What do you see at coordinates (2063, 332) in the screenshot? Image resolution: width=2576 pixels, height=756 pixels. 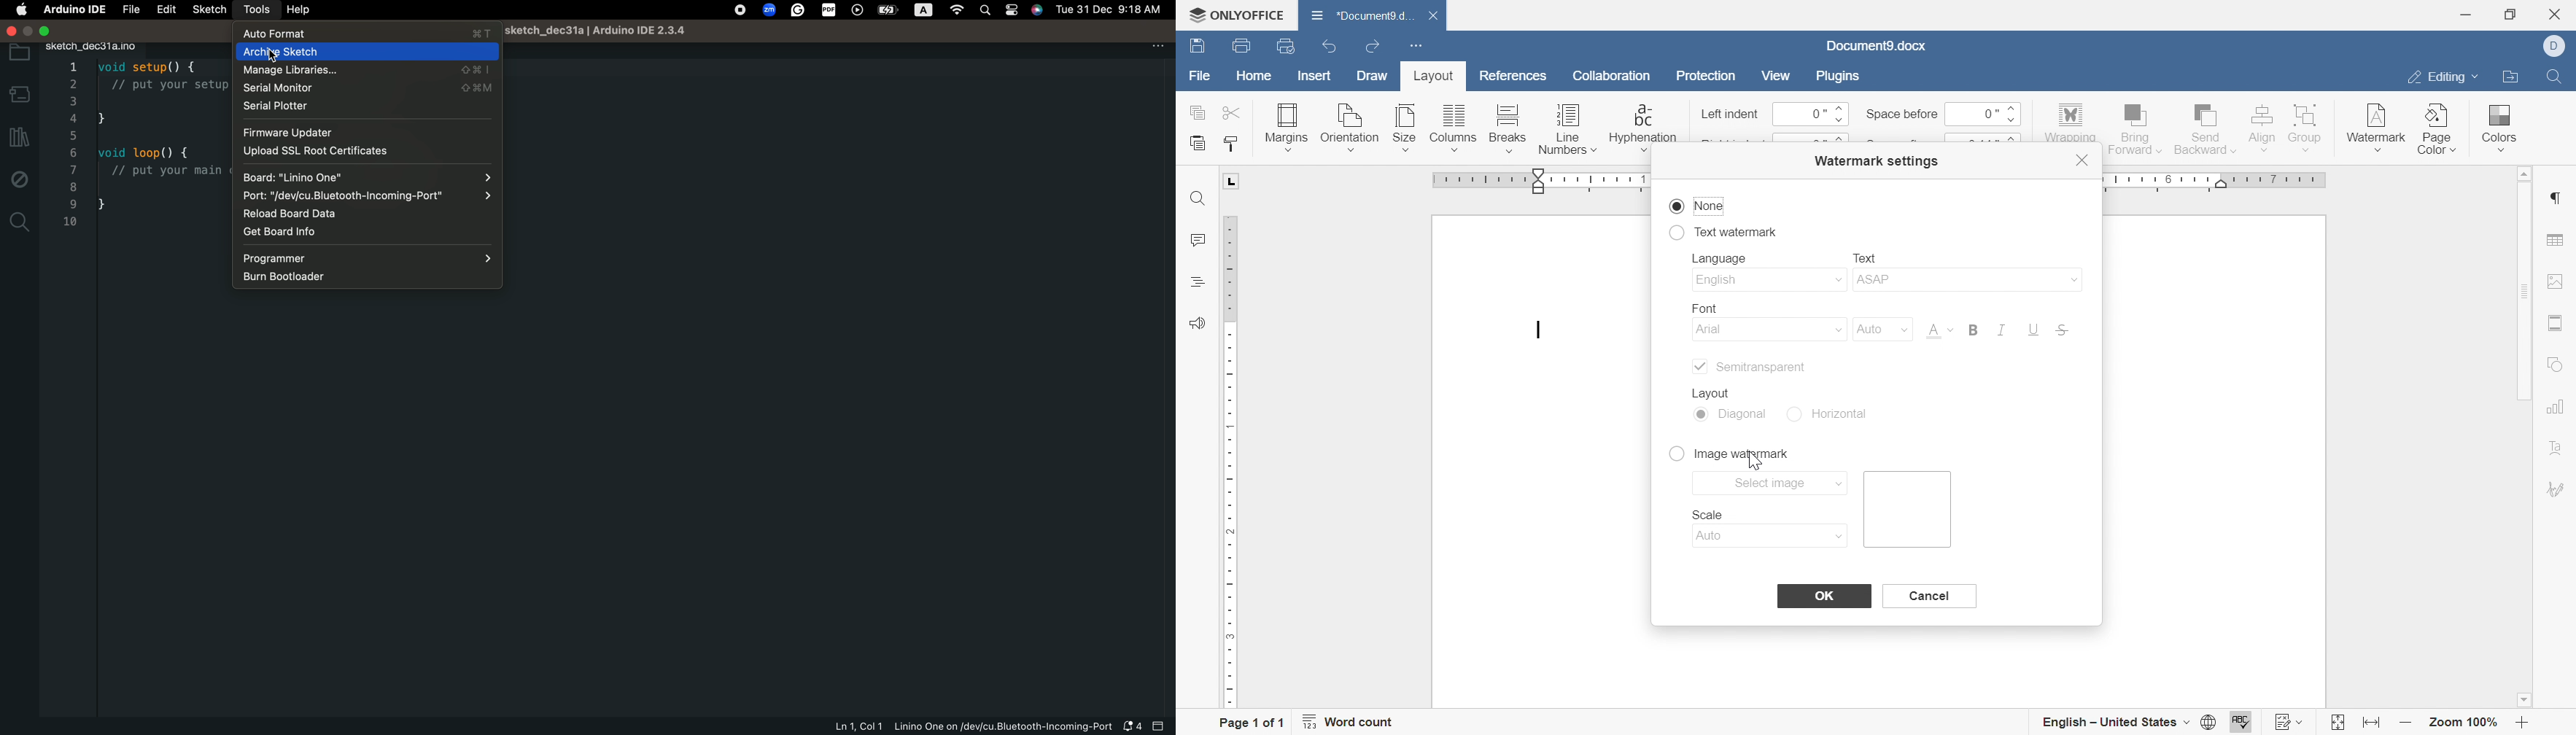 I see `strikethrough` at bounding box center [2063, 332].